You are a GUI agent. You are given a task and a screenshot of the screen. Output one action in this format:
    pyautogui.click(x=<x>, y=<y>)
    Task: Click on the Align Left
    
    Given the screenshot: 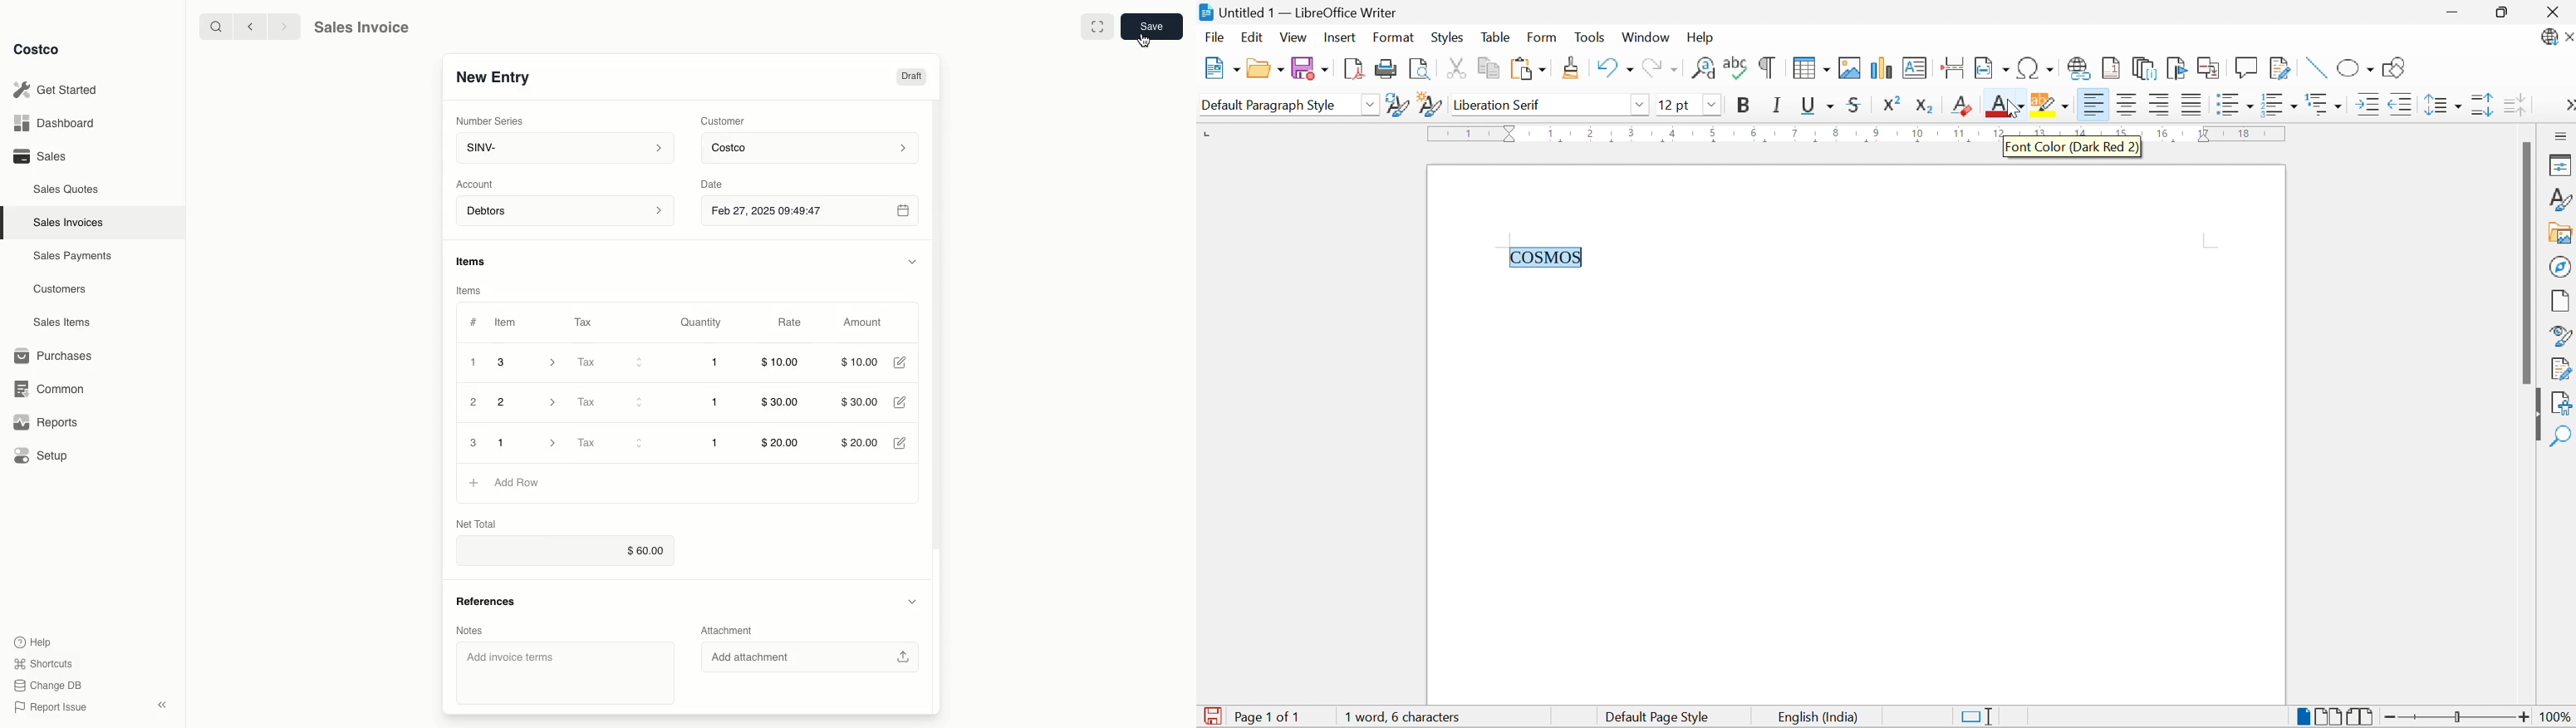 What is the action you would take?
    pyautogui.click(x=2094, y=105)
    